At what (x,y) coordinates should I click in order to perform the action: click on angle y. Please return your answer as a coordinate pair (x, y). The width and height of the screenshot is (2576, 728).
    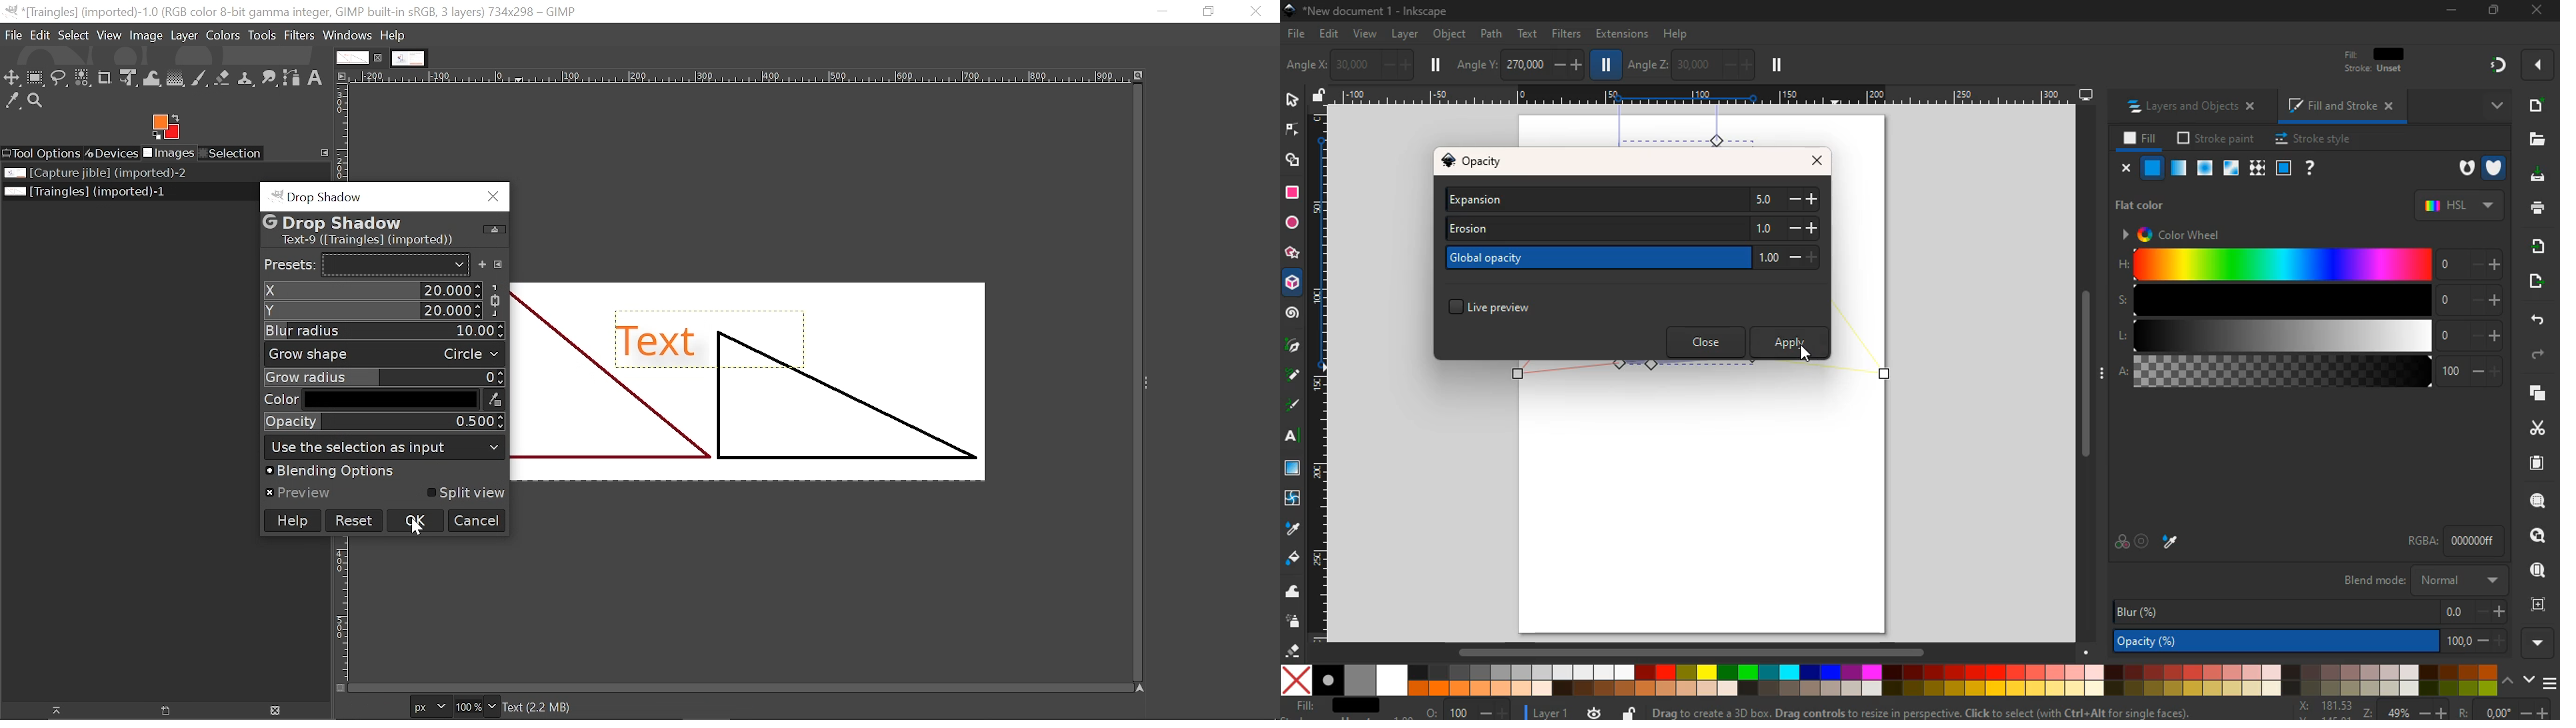
    Looking at the image, I should click on (1519, 63).